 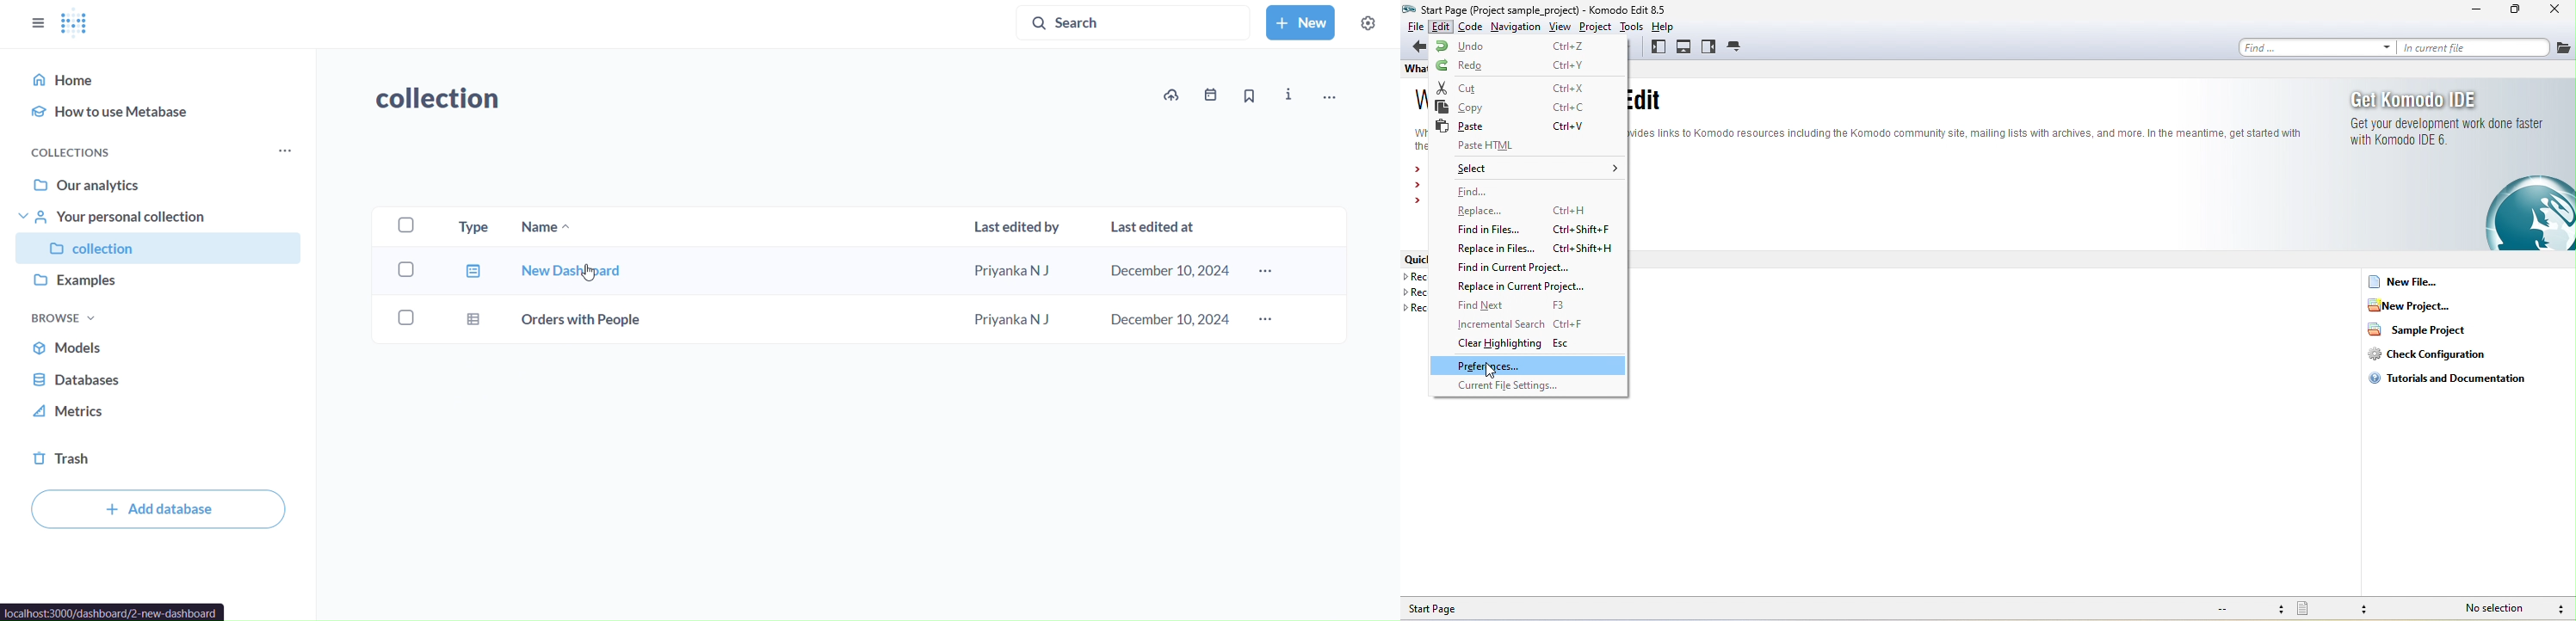 What do you see at coordinates (1265, 271) in the screenshot?
I see `more` at bounding box center [1265, 271].